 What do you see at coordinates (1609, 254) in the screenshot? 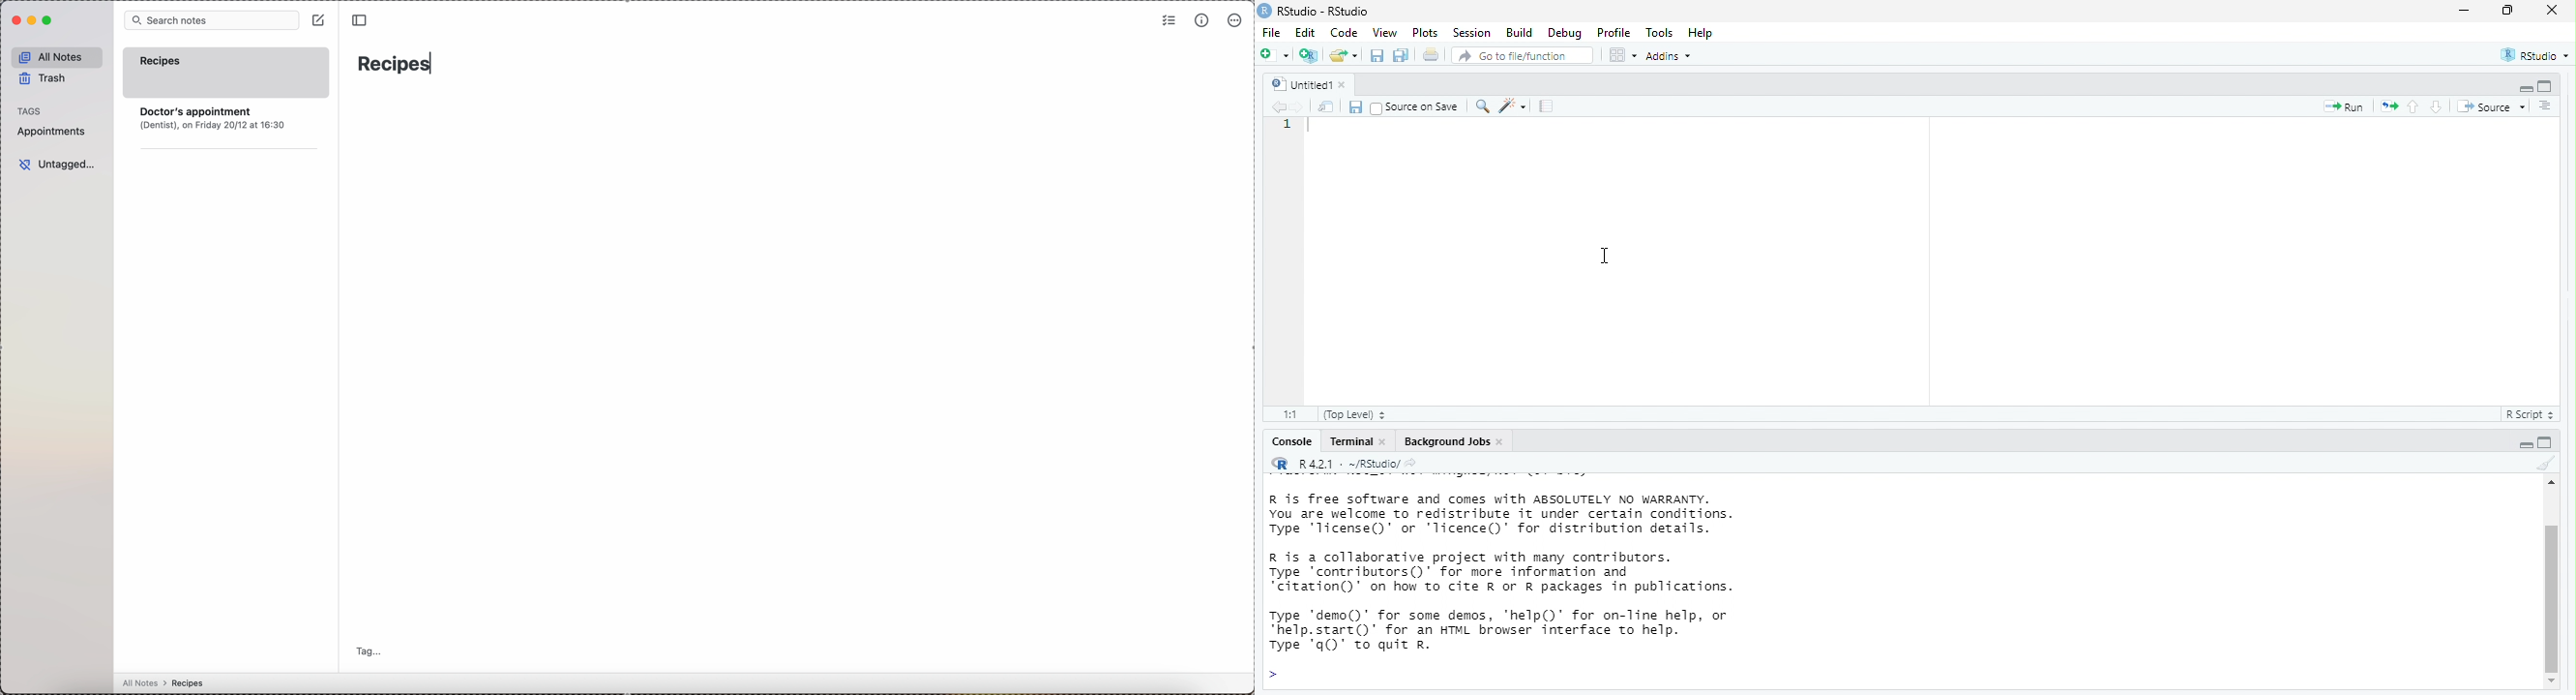
I see `cursor` at bounding box center [1609, 254].